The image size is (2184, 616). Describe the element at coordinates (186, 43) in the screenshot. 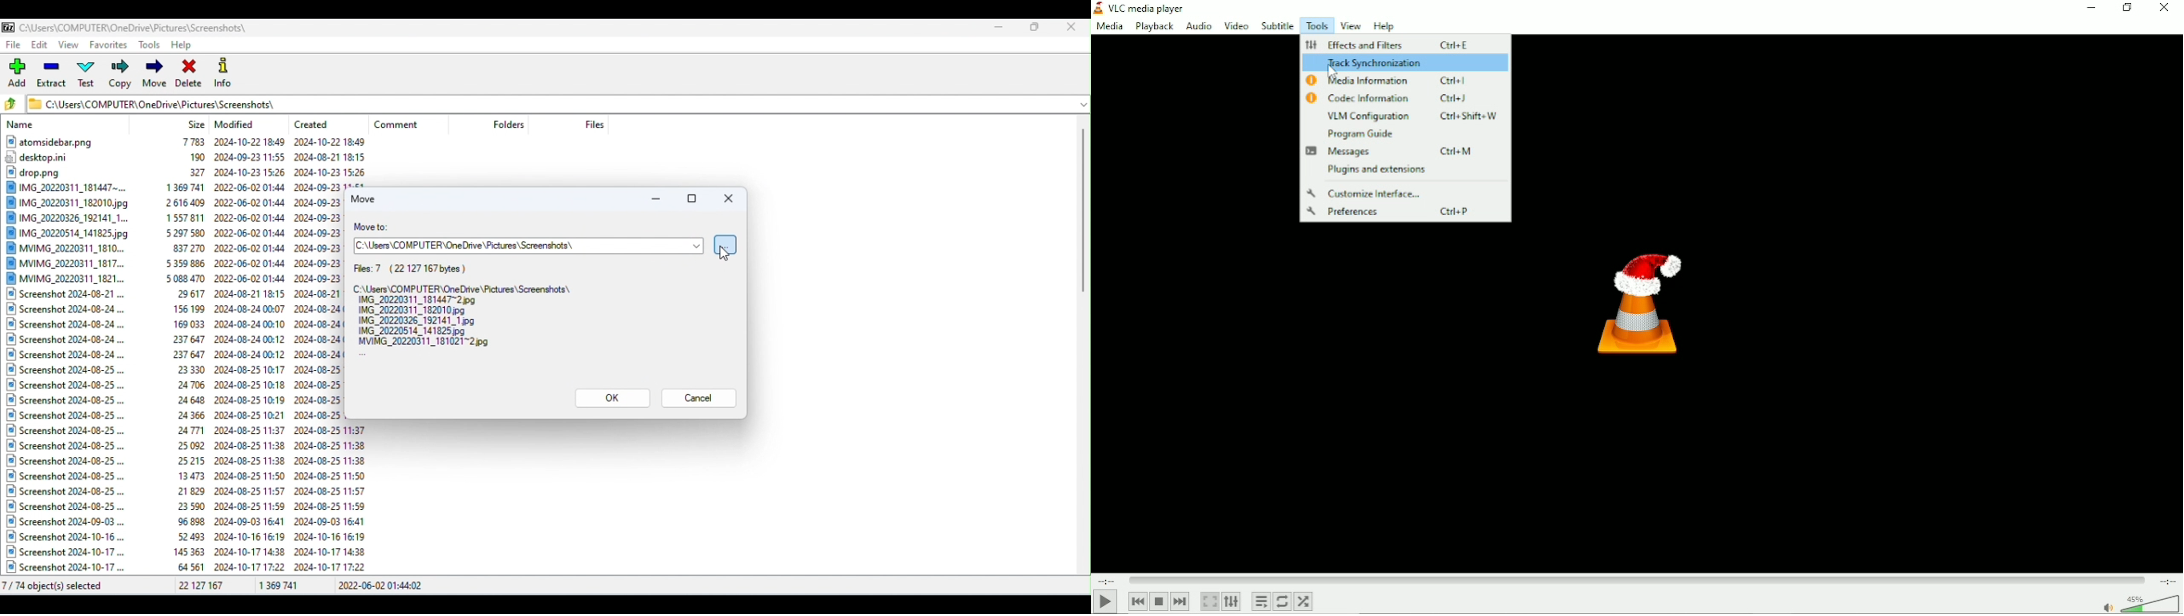

I see `Help` at that location.